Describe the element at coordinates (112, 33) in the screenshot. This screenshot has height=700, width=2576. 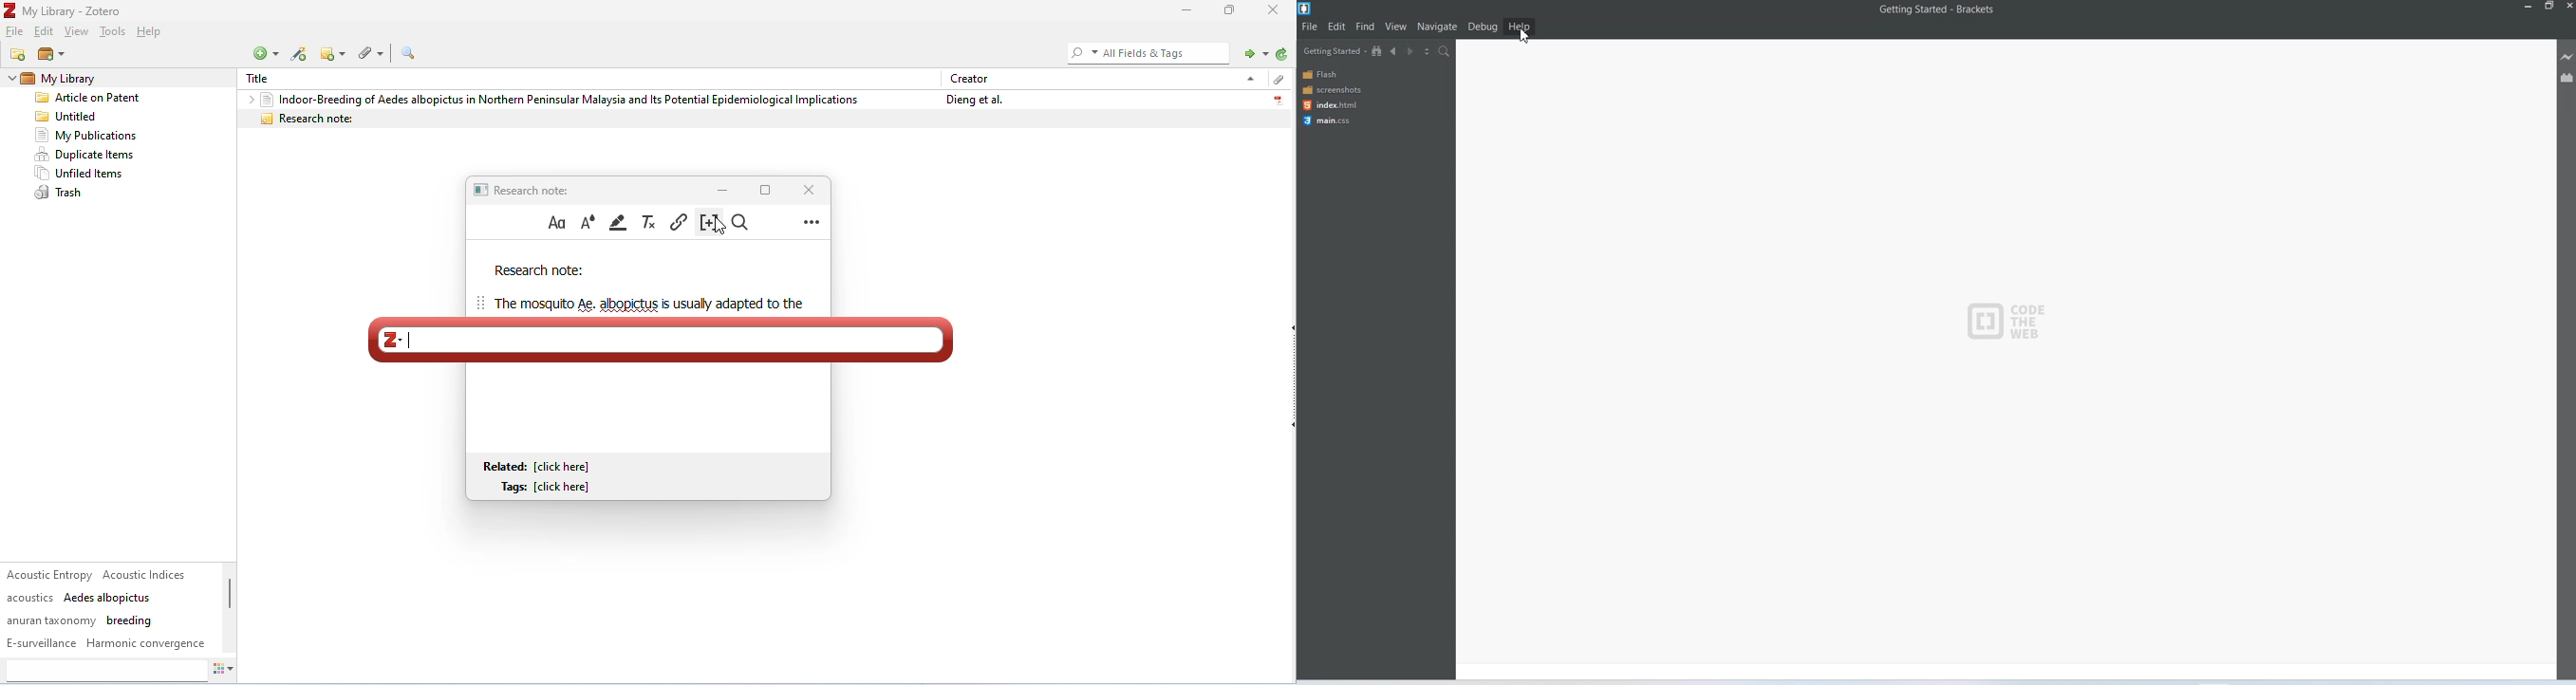
I see `tools` at that location.